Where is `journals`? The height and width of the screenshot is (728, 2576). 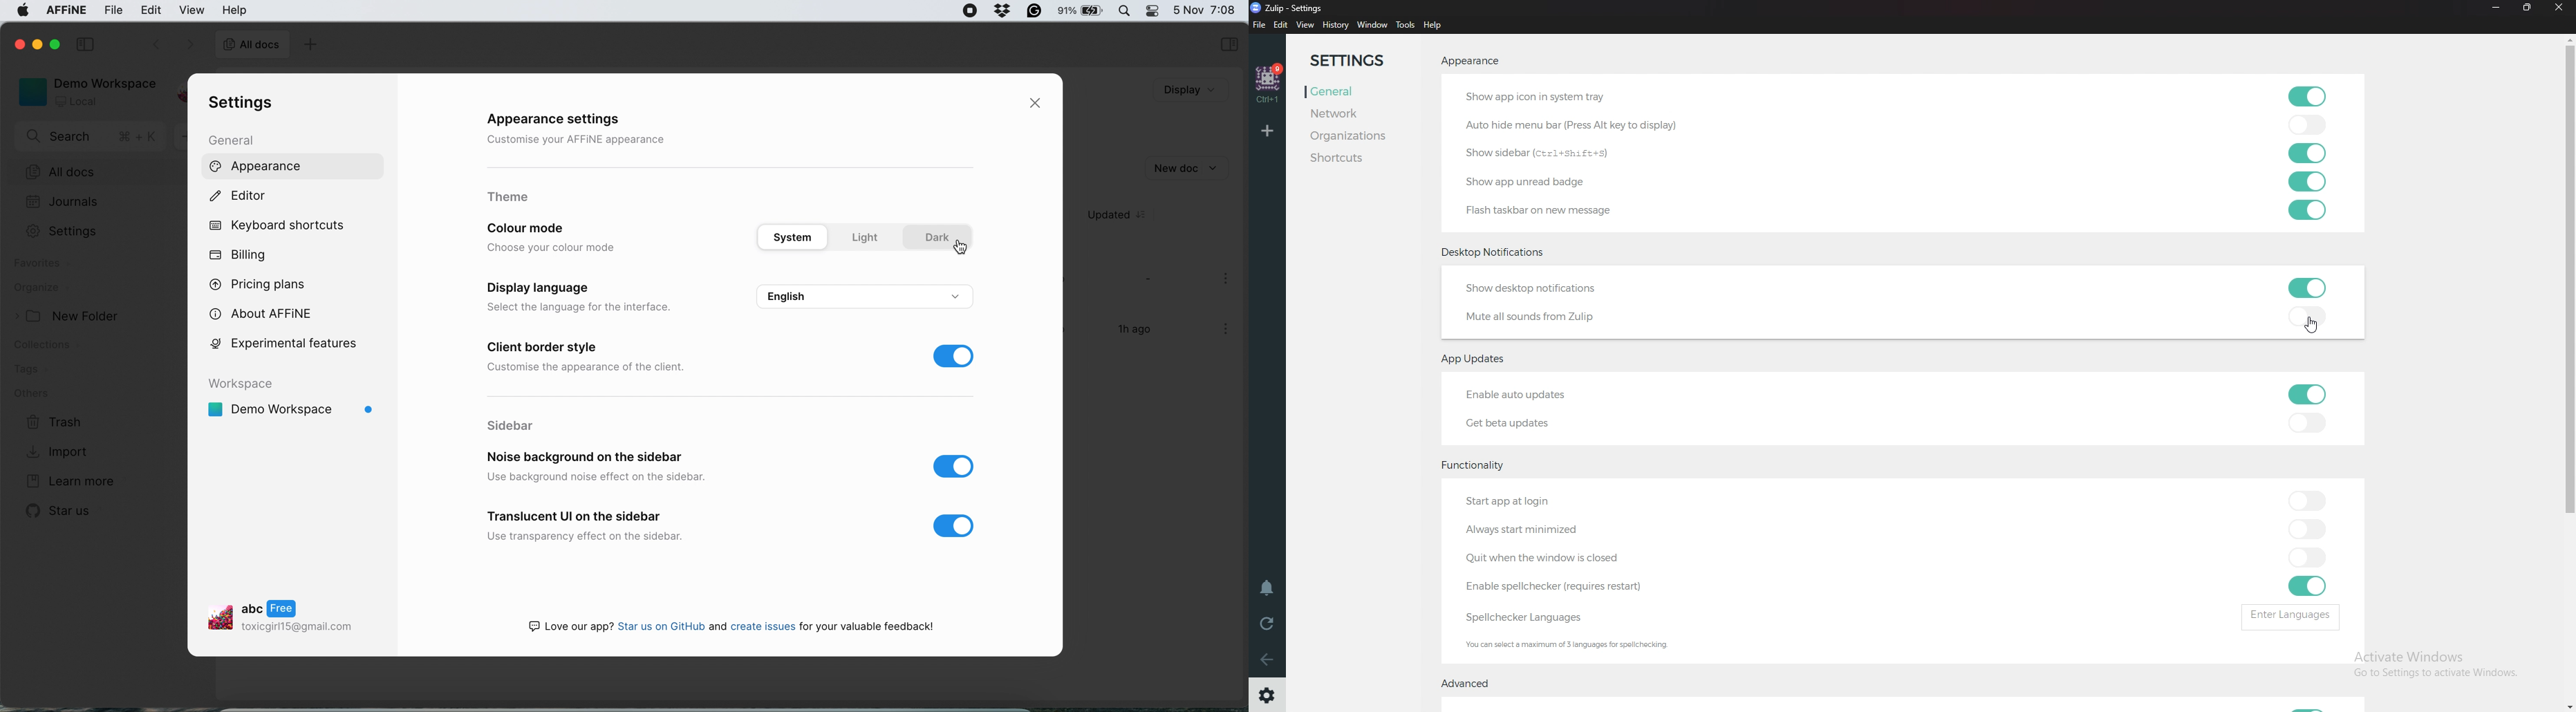
journals is located at coordinates (63, 201).